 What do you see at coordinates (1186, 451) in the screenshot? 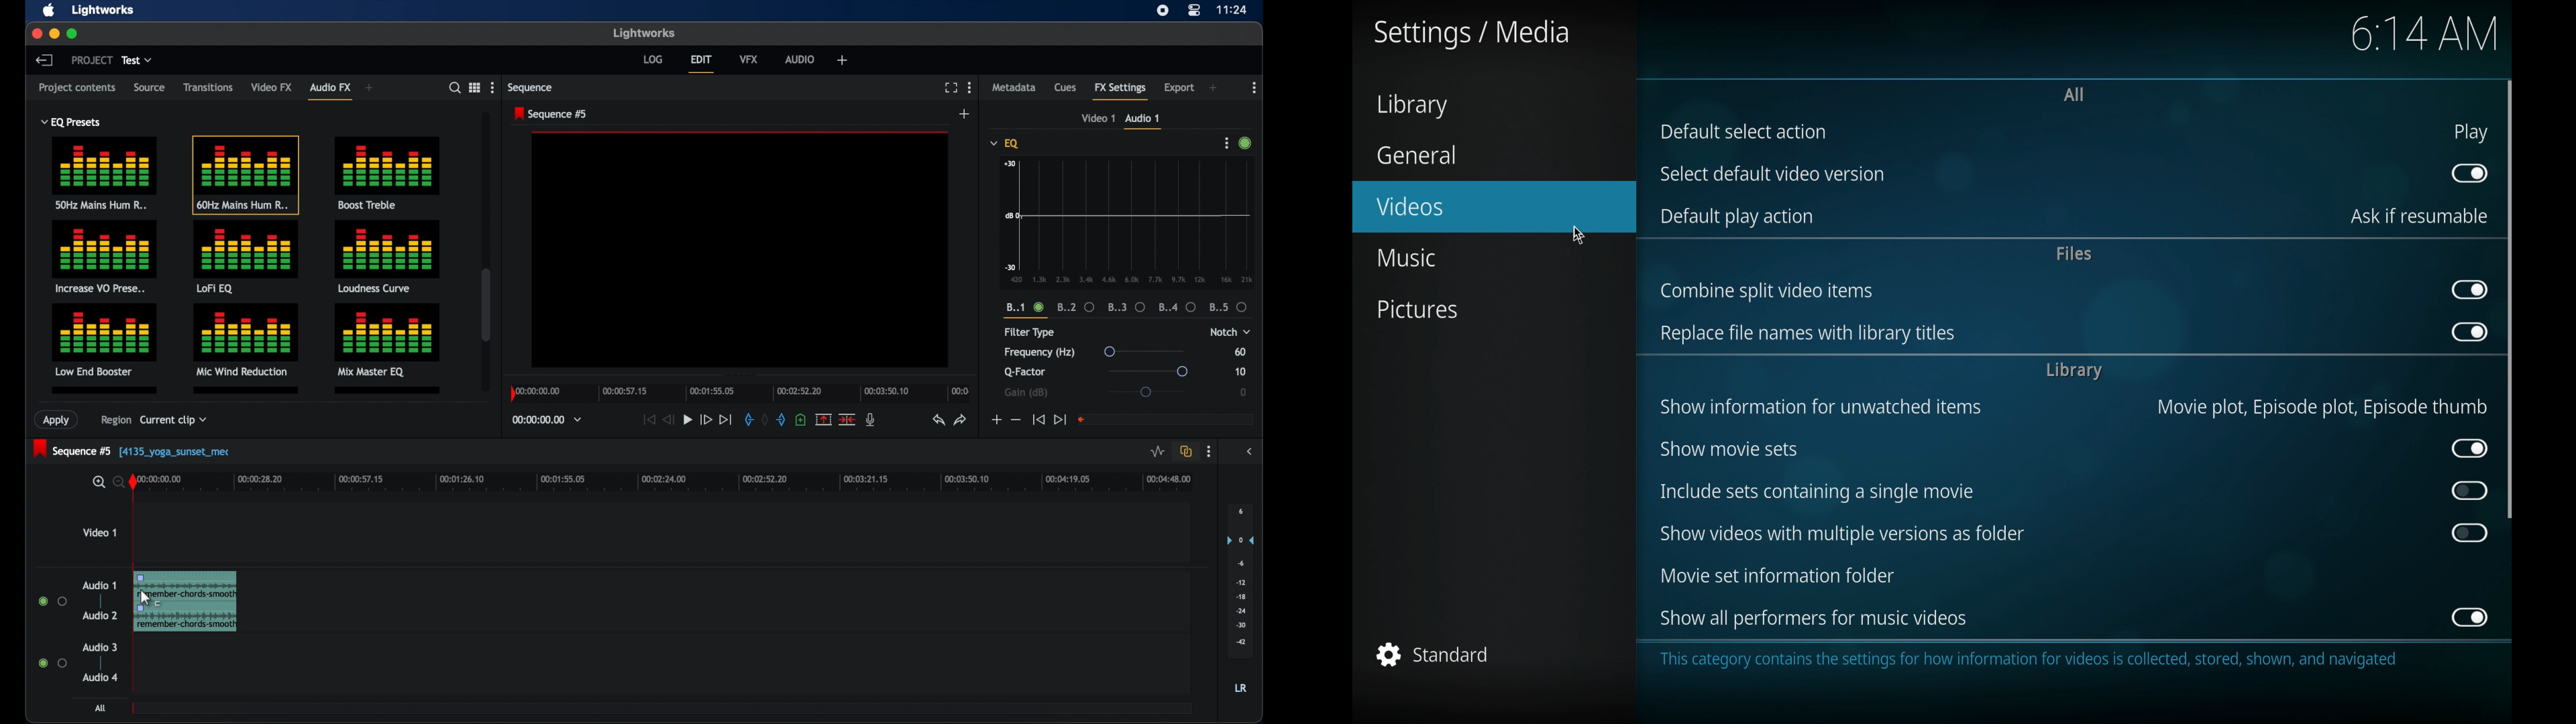
I see `toggle auto track sync` at bounding box center [1186, 451].